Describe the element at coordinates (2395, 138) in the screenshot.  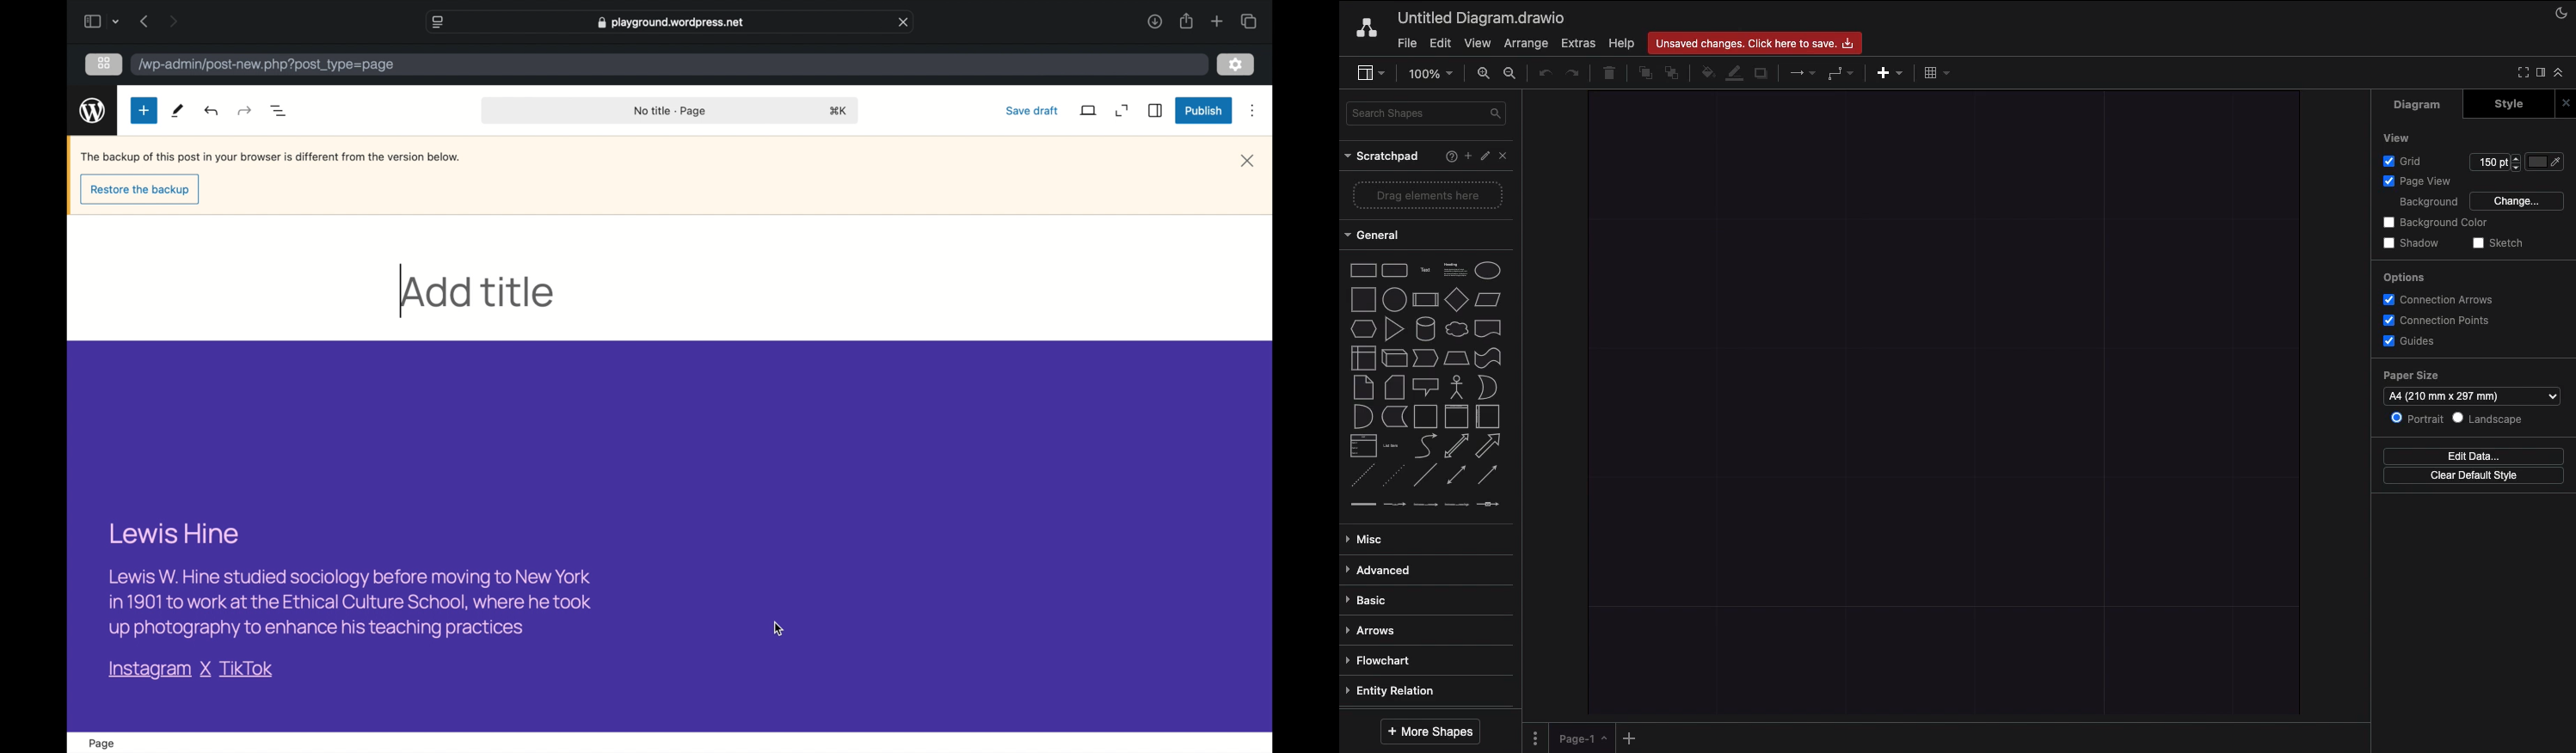
I see `View` at that location.